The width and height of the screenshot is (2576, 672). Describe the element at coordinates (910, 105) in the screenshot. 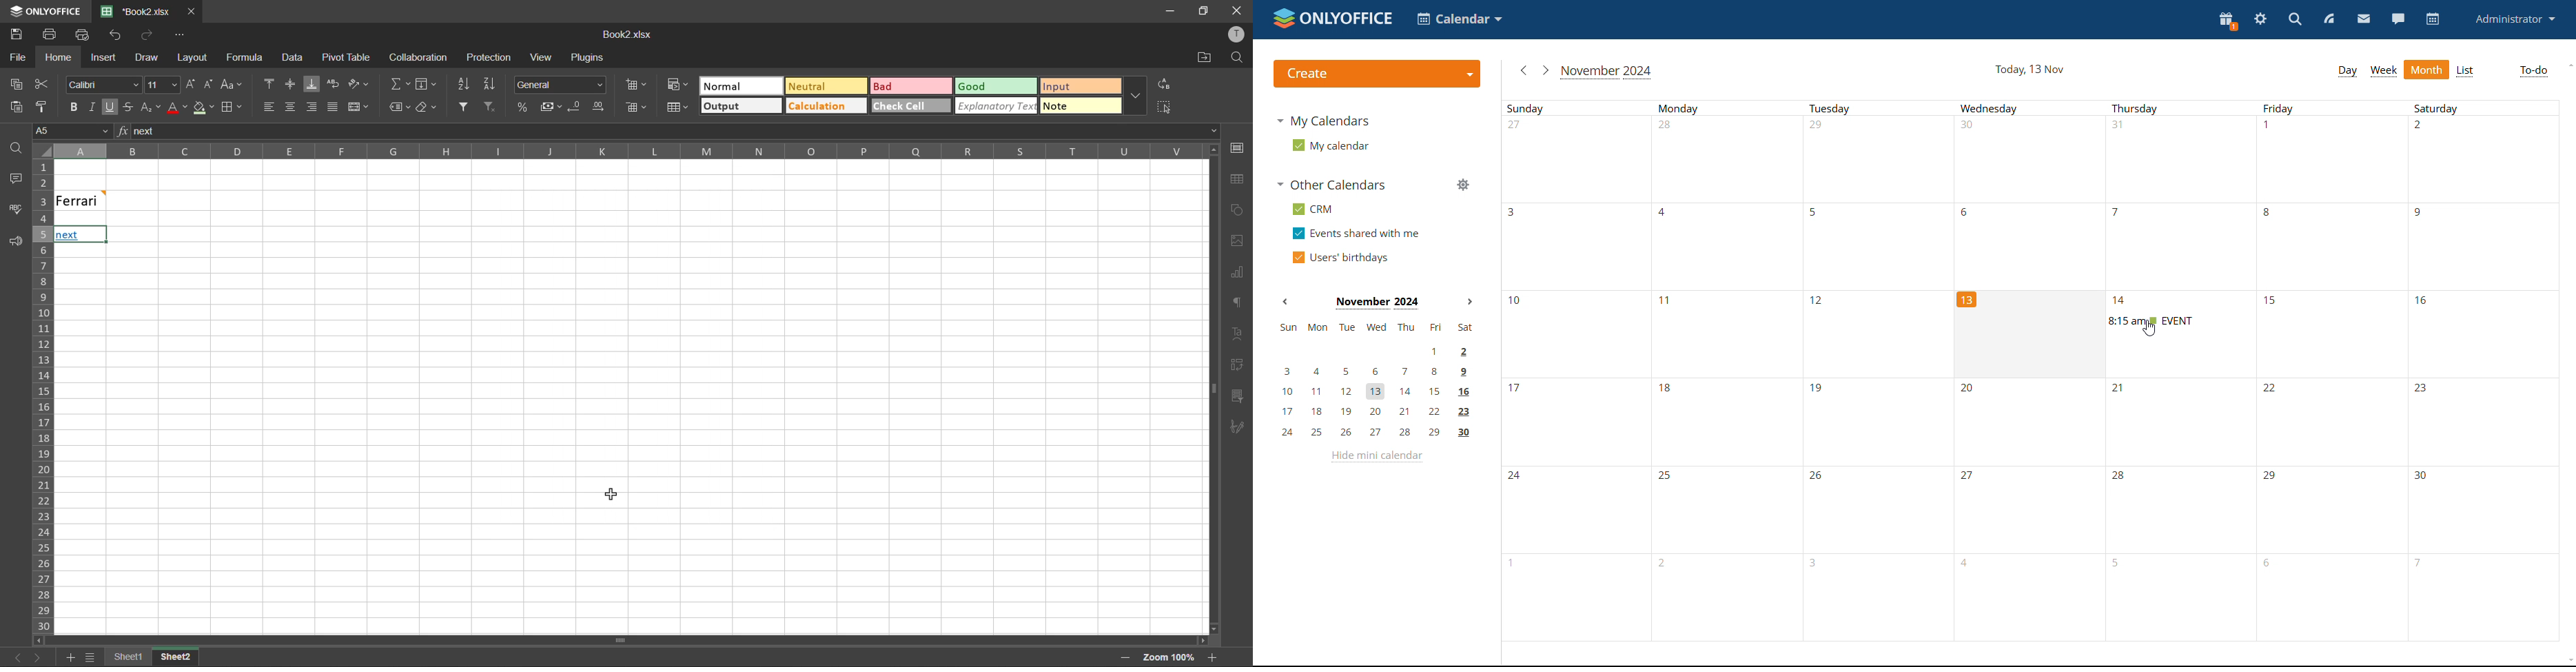

I see `check cell` at that location.